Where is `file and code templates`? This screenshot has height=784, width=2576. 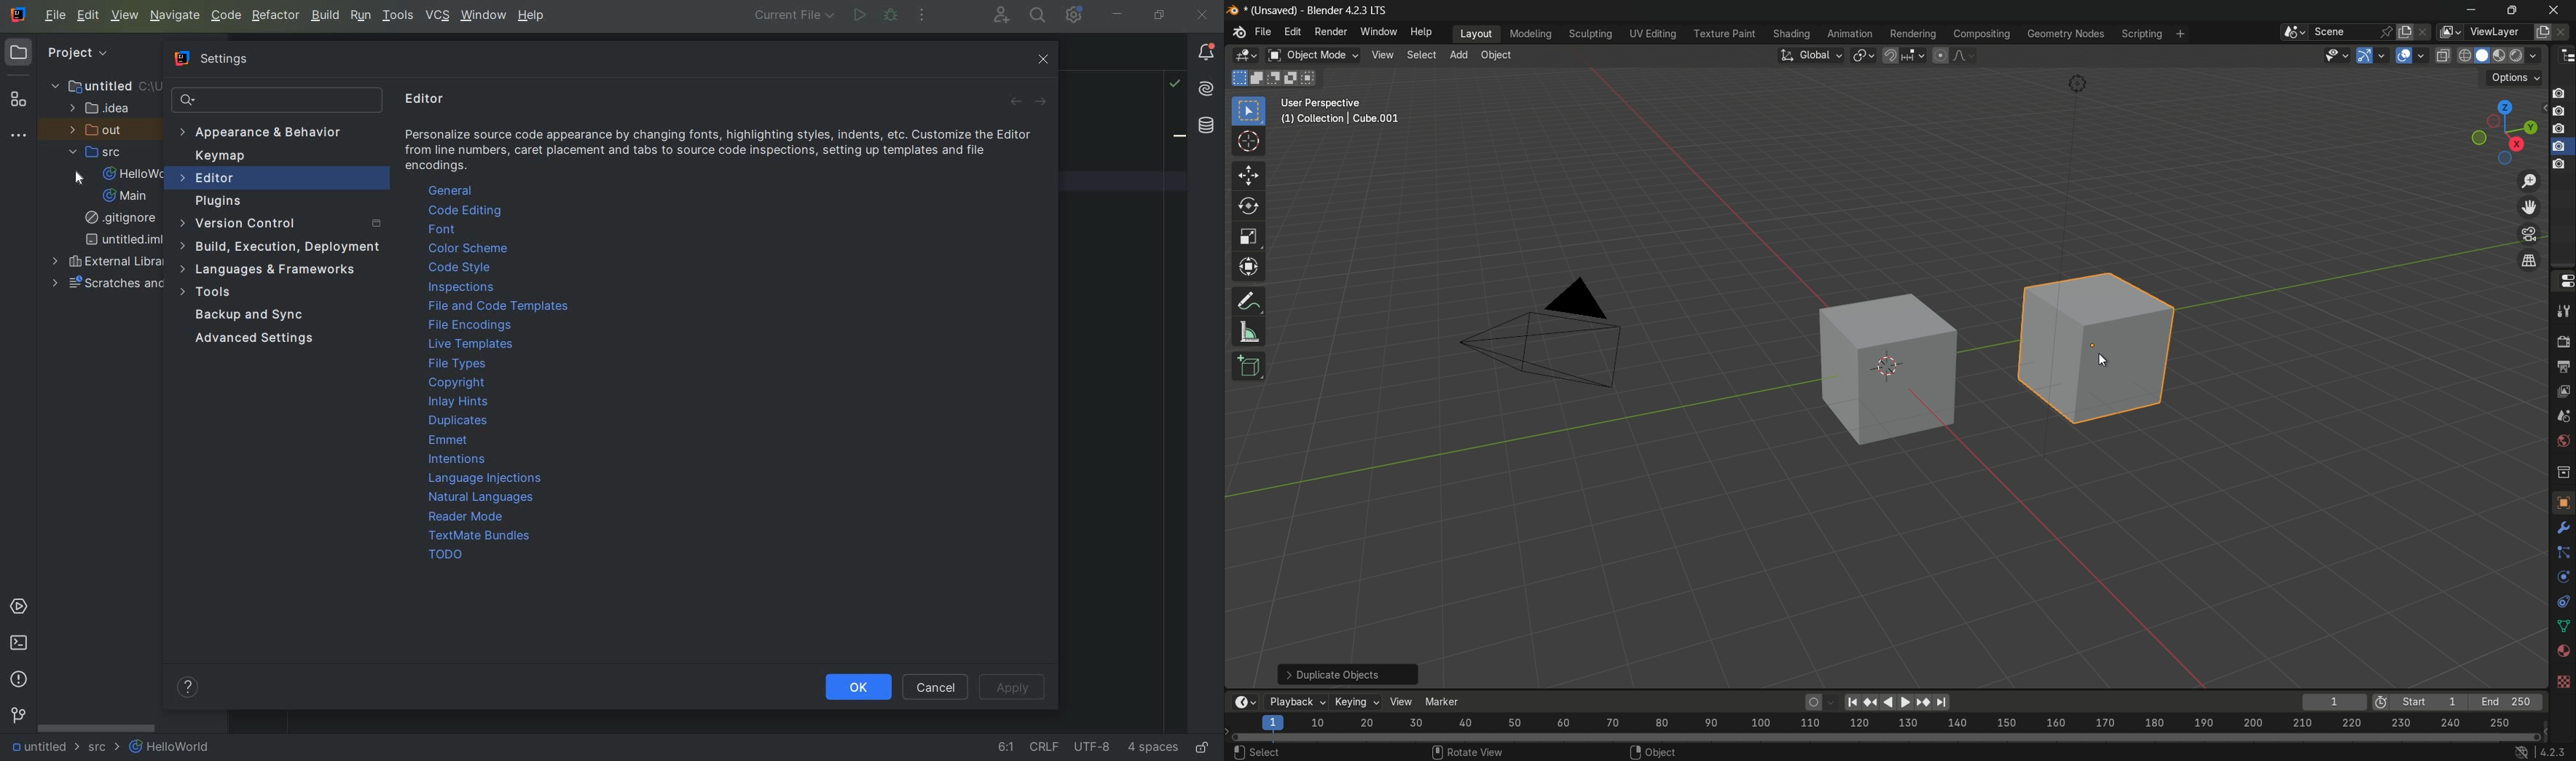
file and code templates is located at coordinates (501, 305).